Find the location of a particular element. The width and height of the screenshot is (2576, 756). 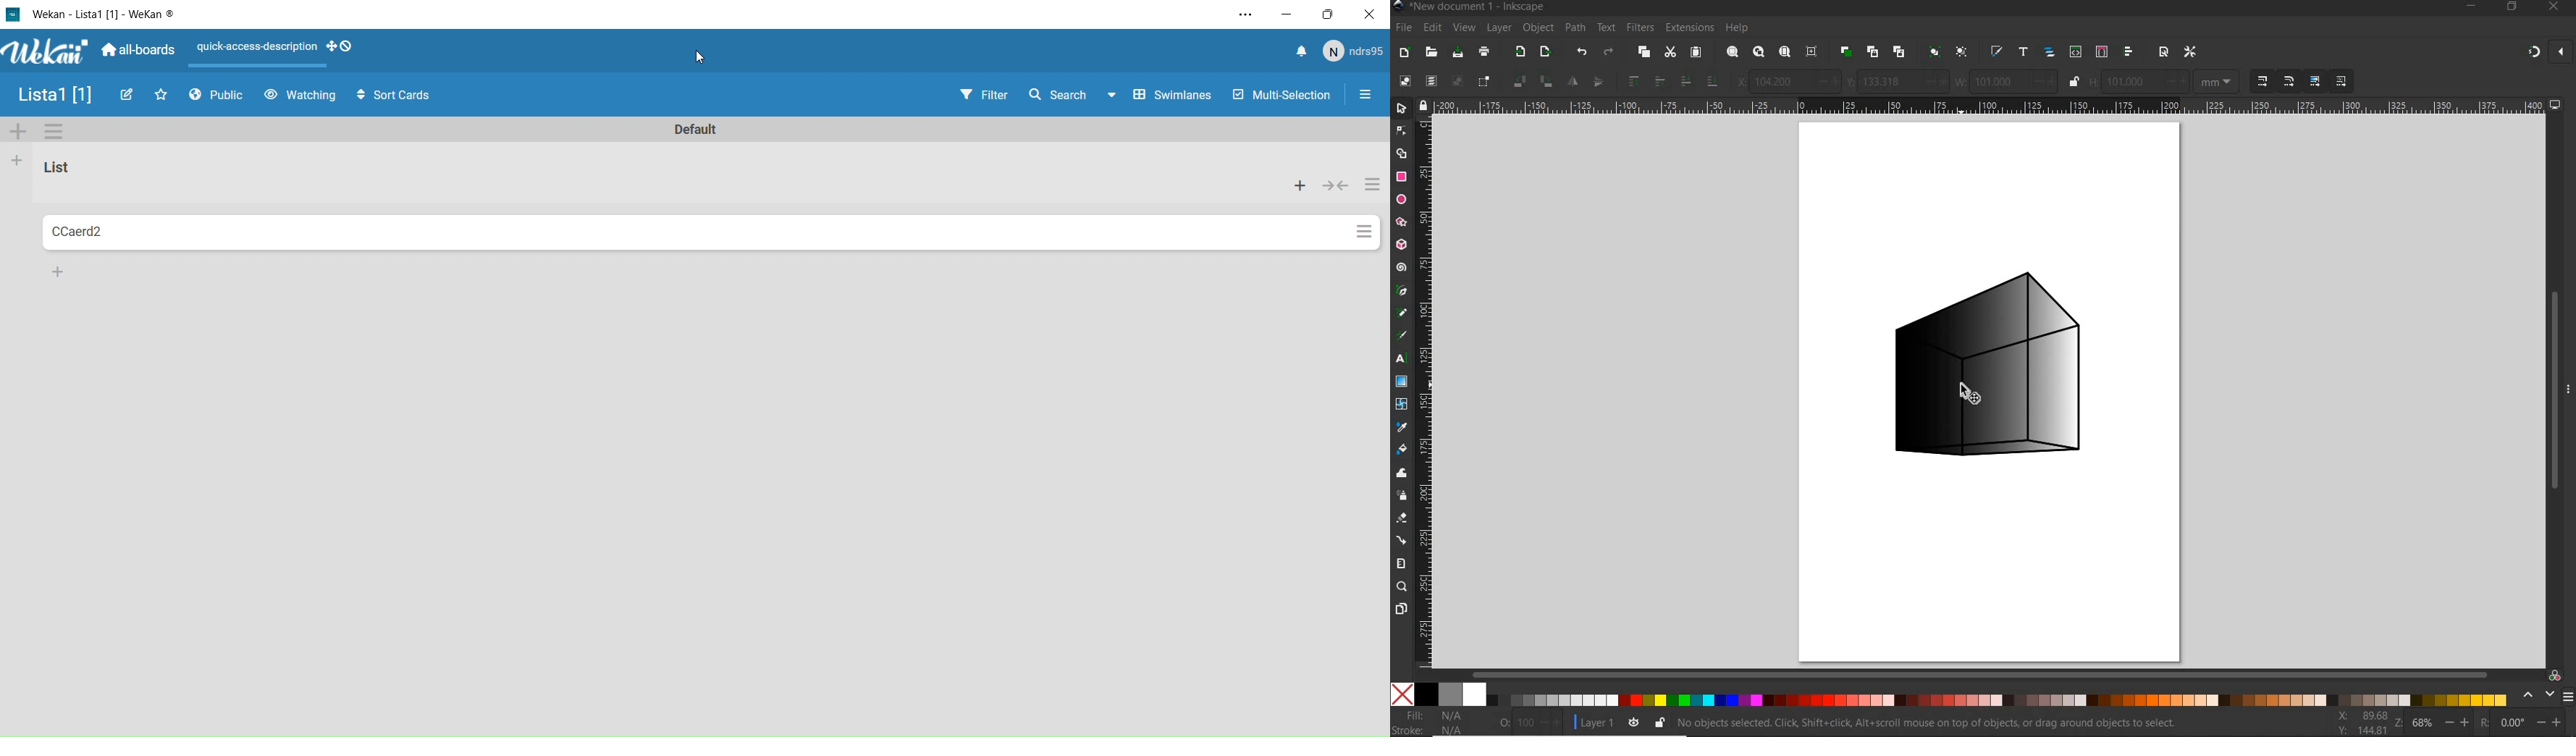

OBJECT FLIP is located at coordinates (1574, 80).